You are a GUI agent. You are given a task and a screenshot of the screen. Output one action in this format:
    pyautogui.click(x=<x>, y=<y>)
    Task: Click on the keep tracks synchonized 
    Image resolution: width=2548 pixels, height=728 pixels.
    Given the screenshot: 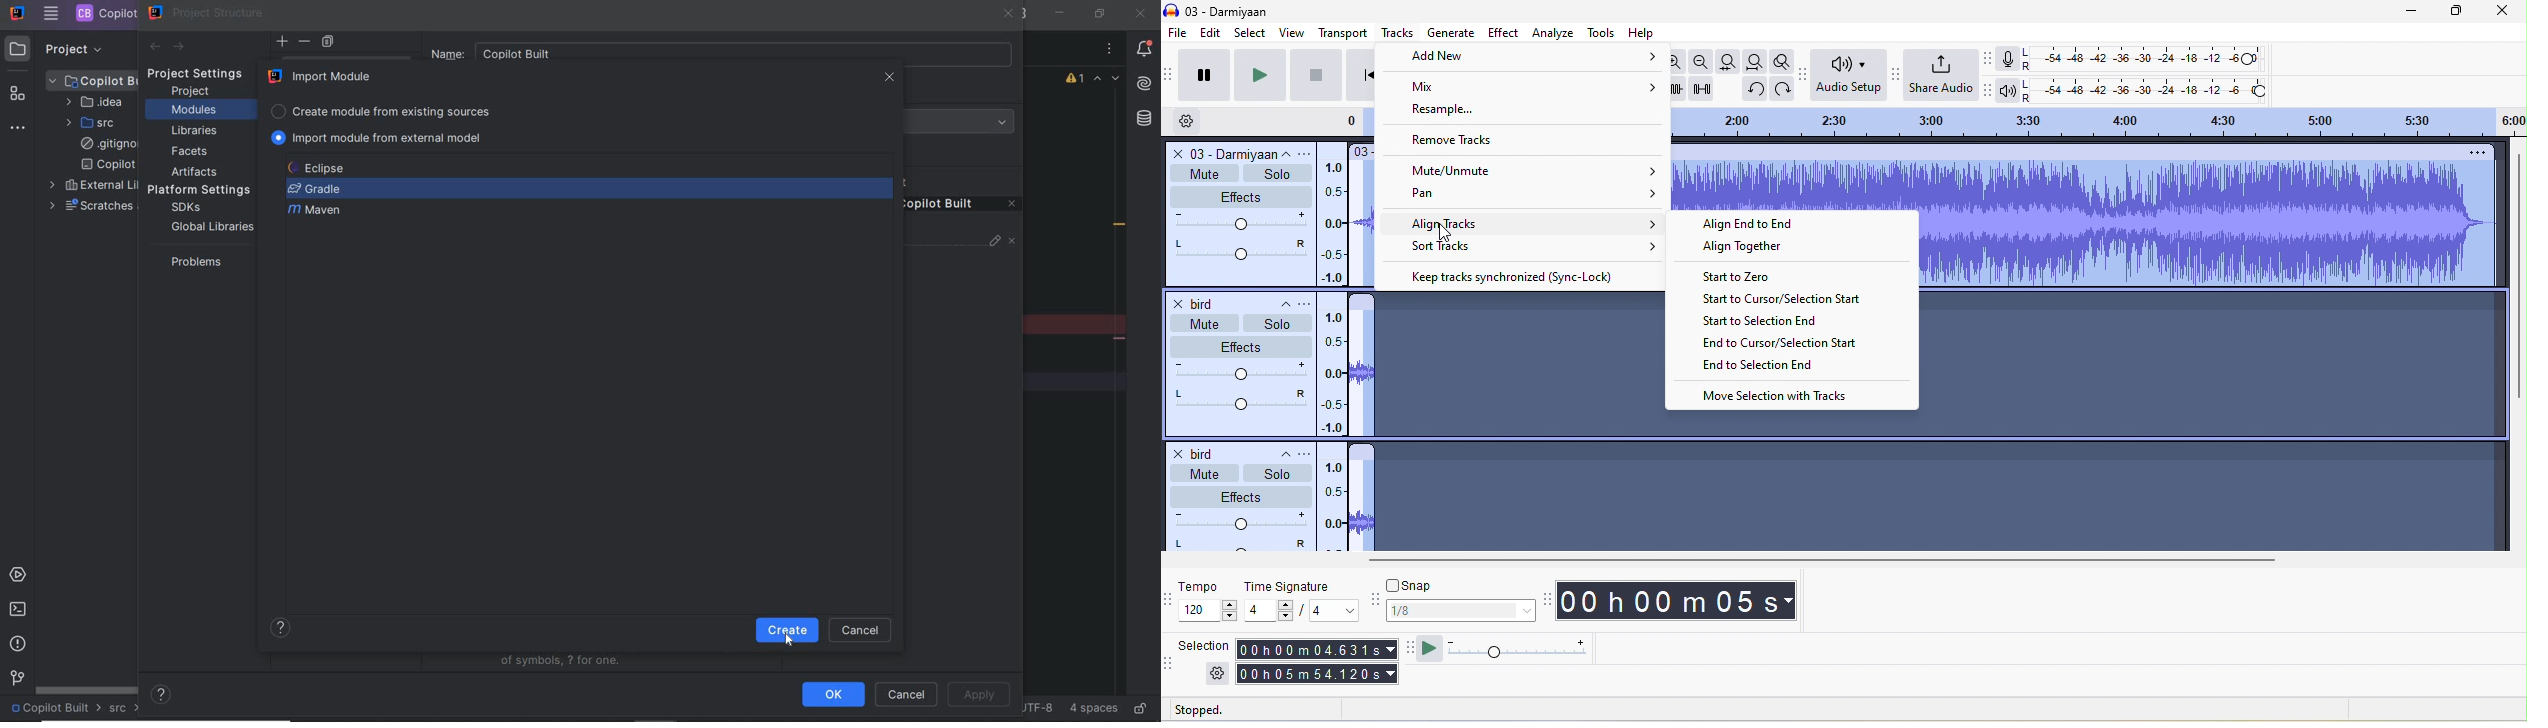 What is the action you would take?
    pyautogui.click(x=1518, y=277)
    